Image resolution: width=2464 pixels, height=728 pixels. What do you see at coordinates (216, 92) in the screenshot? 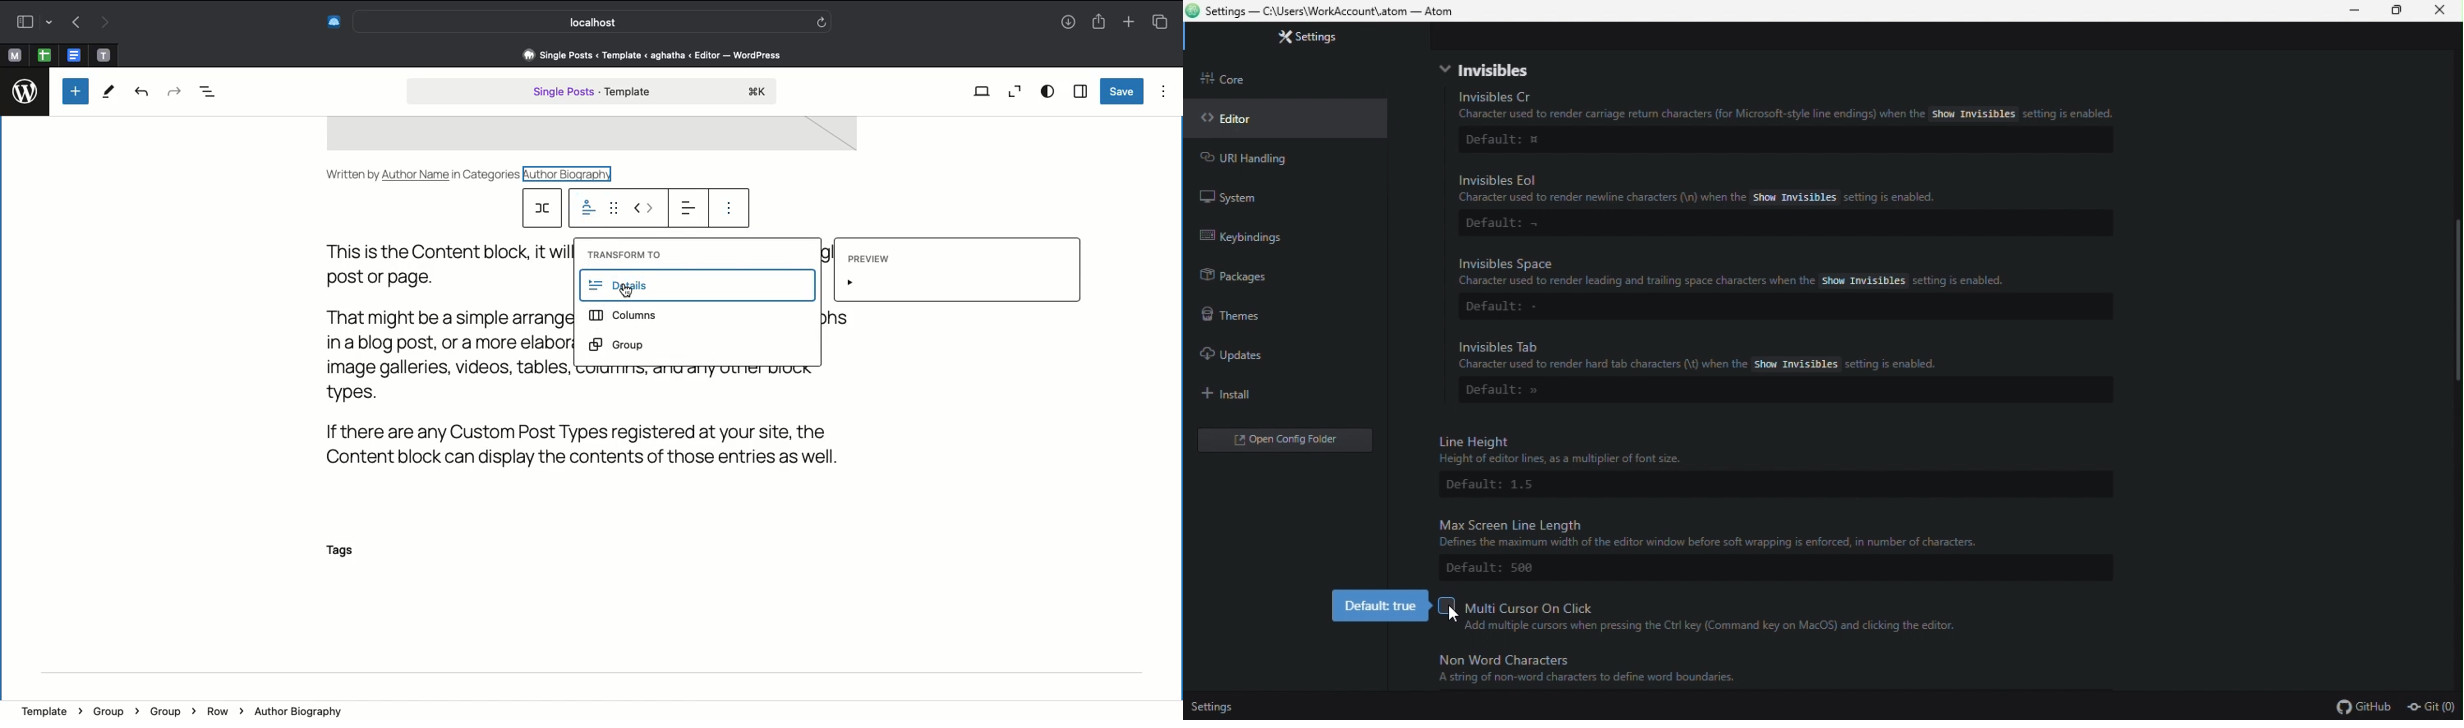
I see `Document overview` at bounding box center [216, 92].